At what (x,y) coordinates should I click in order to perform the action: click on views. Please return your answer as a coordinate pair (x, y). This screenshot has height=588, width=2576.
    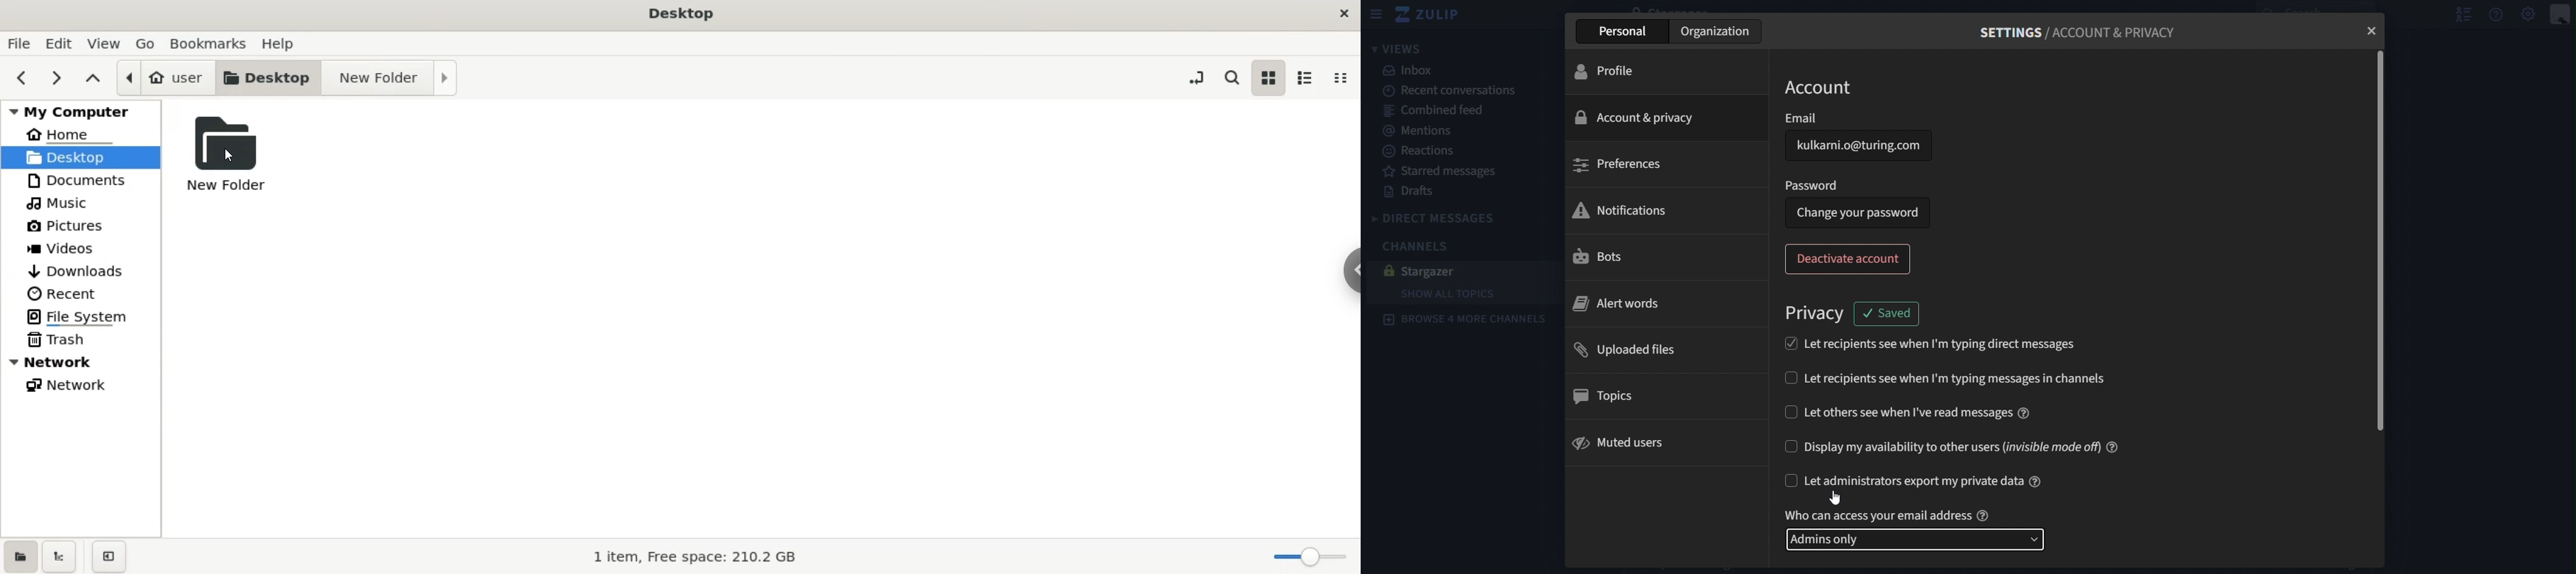
    Looking at the image, I should click on (1397, 49).